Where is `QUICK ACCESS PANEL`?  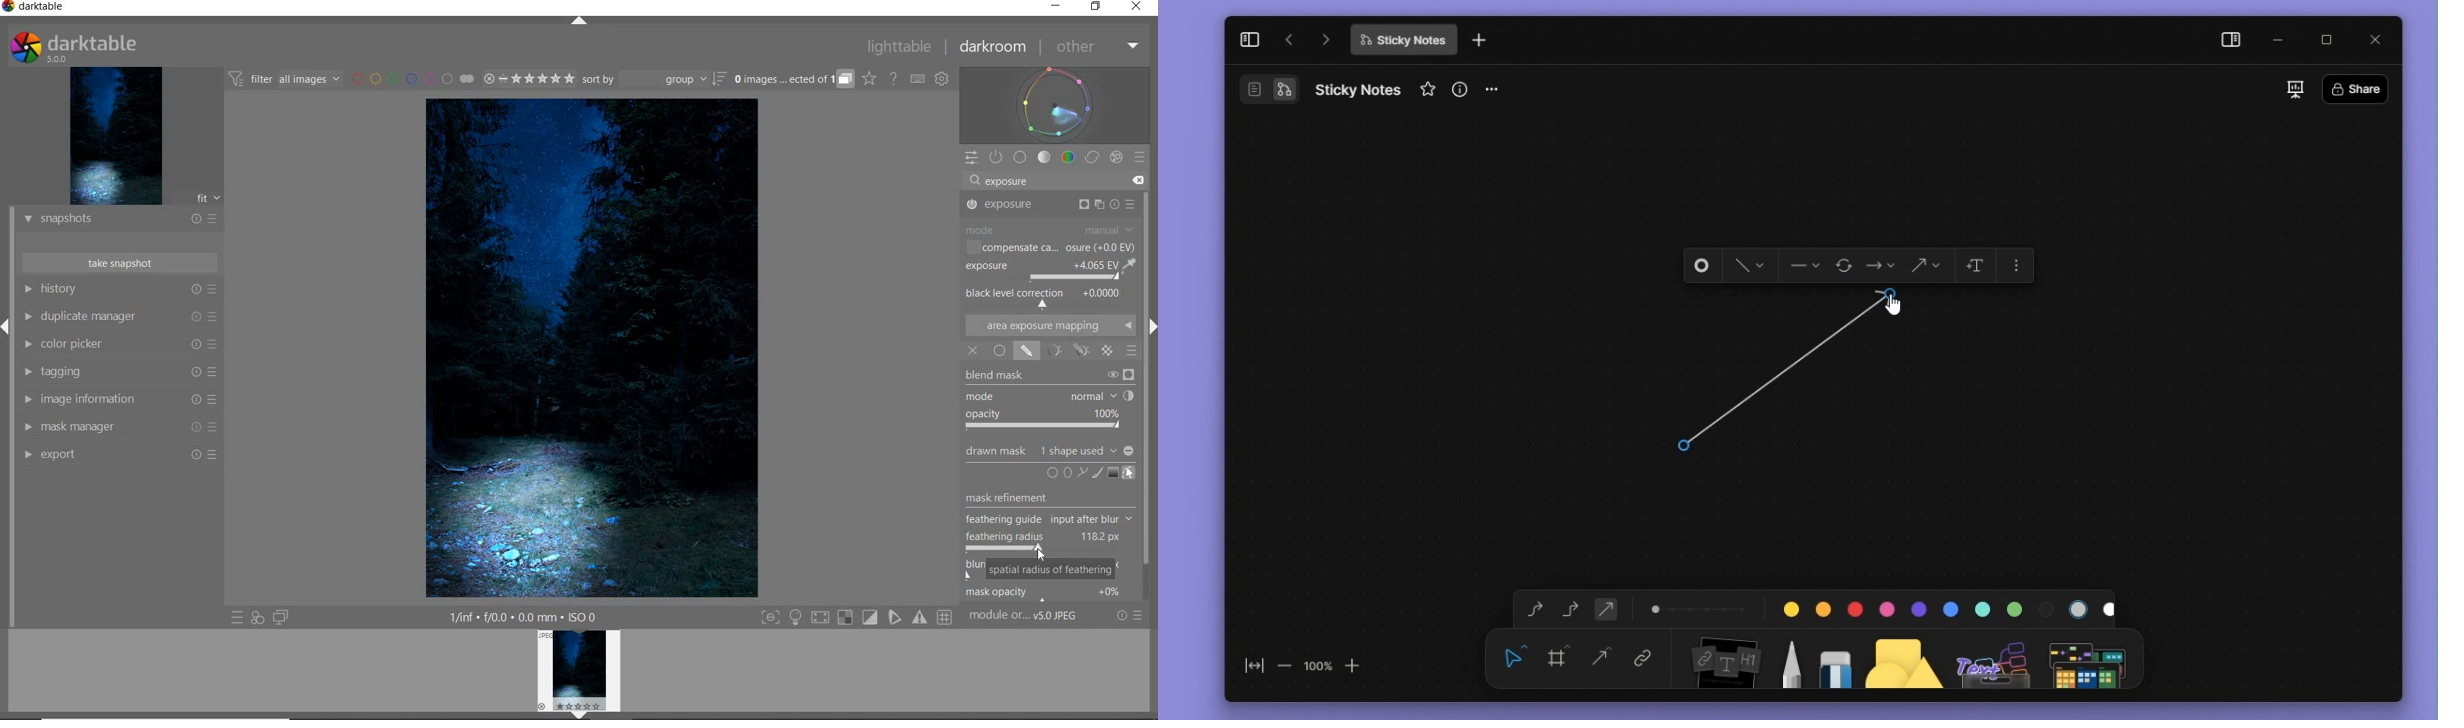 QUICK ACCESS PANEL is located at coordinates (970, 158).